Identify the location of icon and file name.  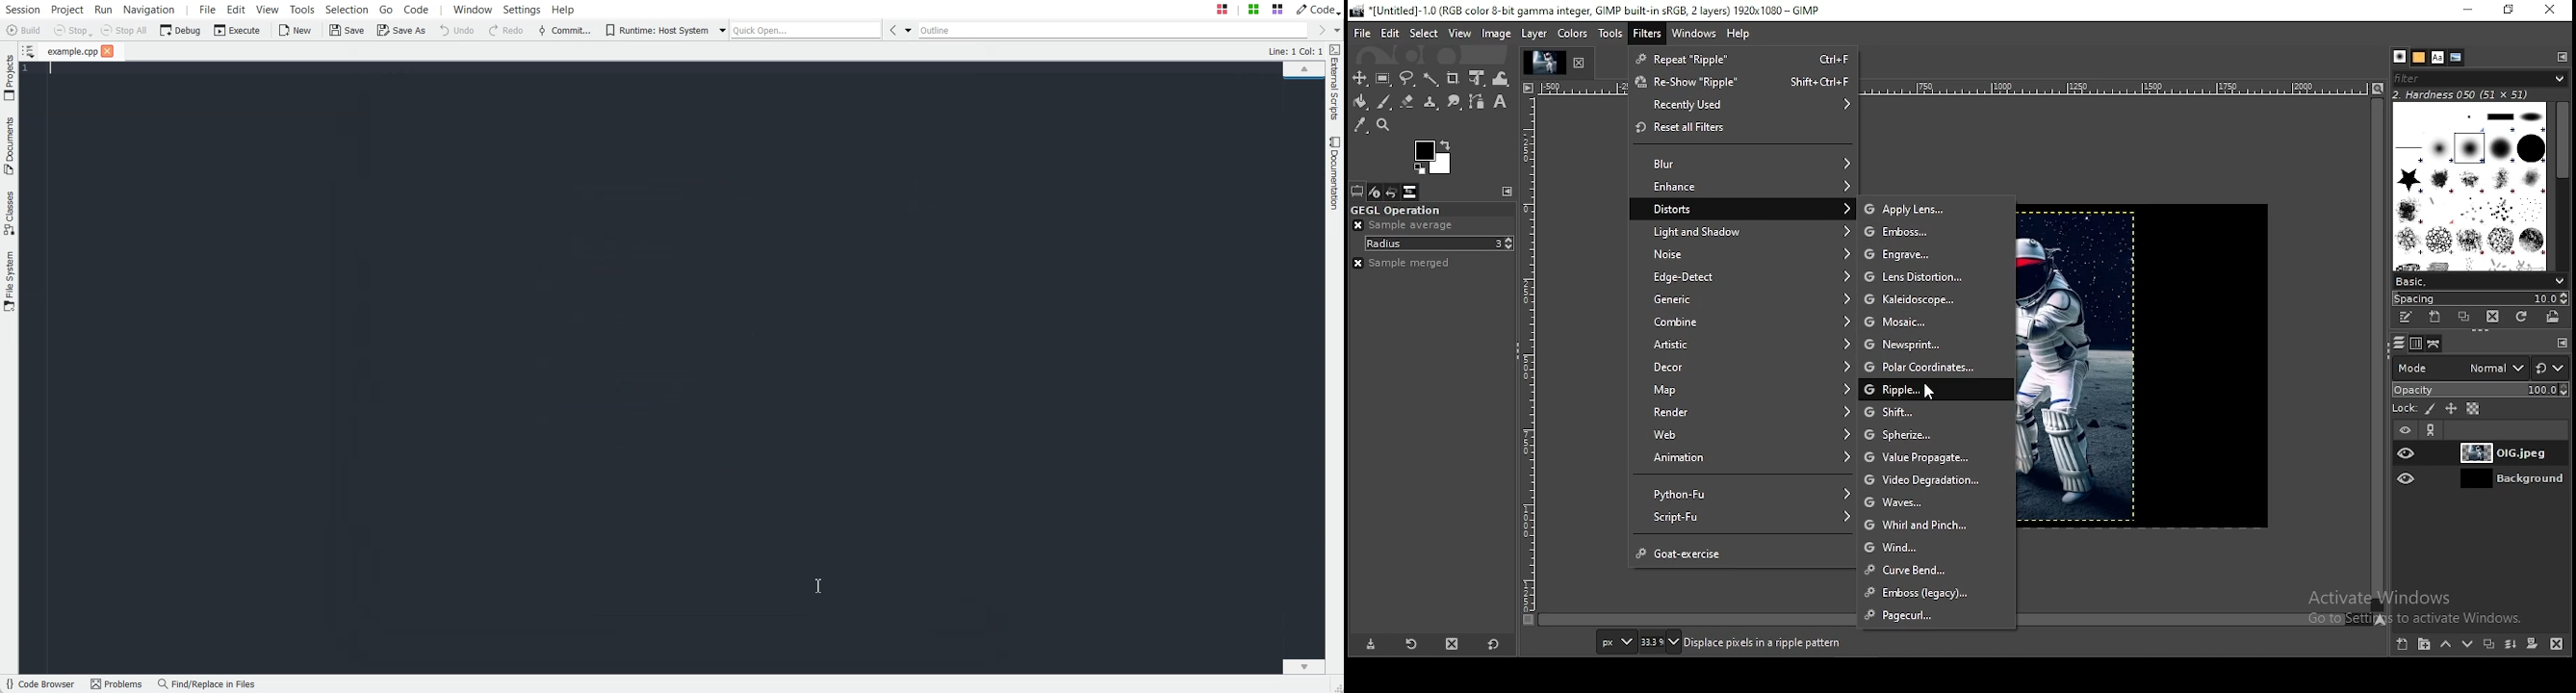
(1587, 11).